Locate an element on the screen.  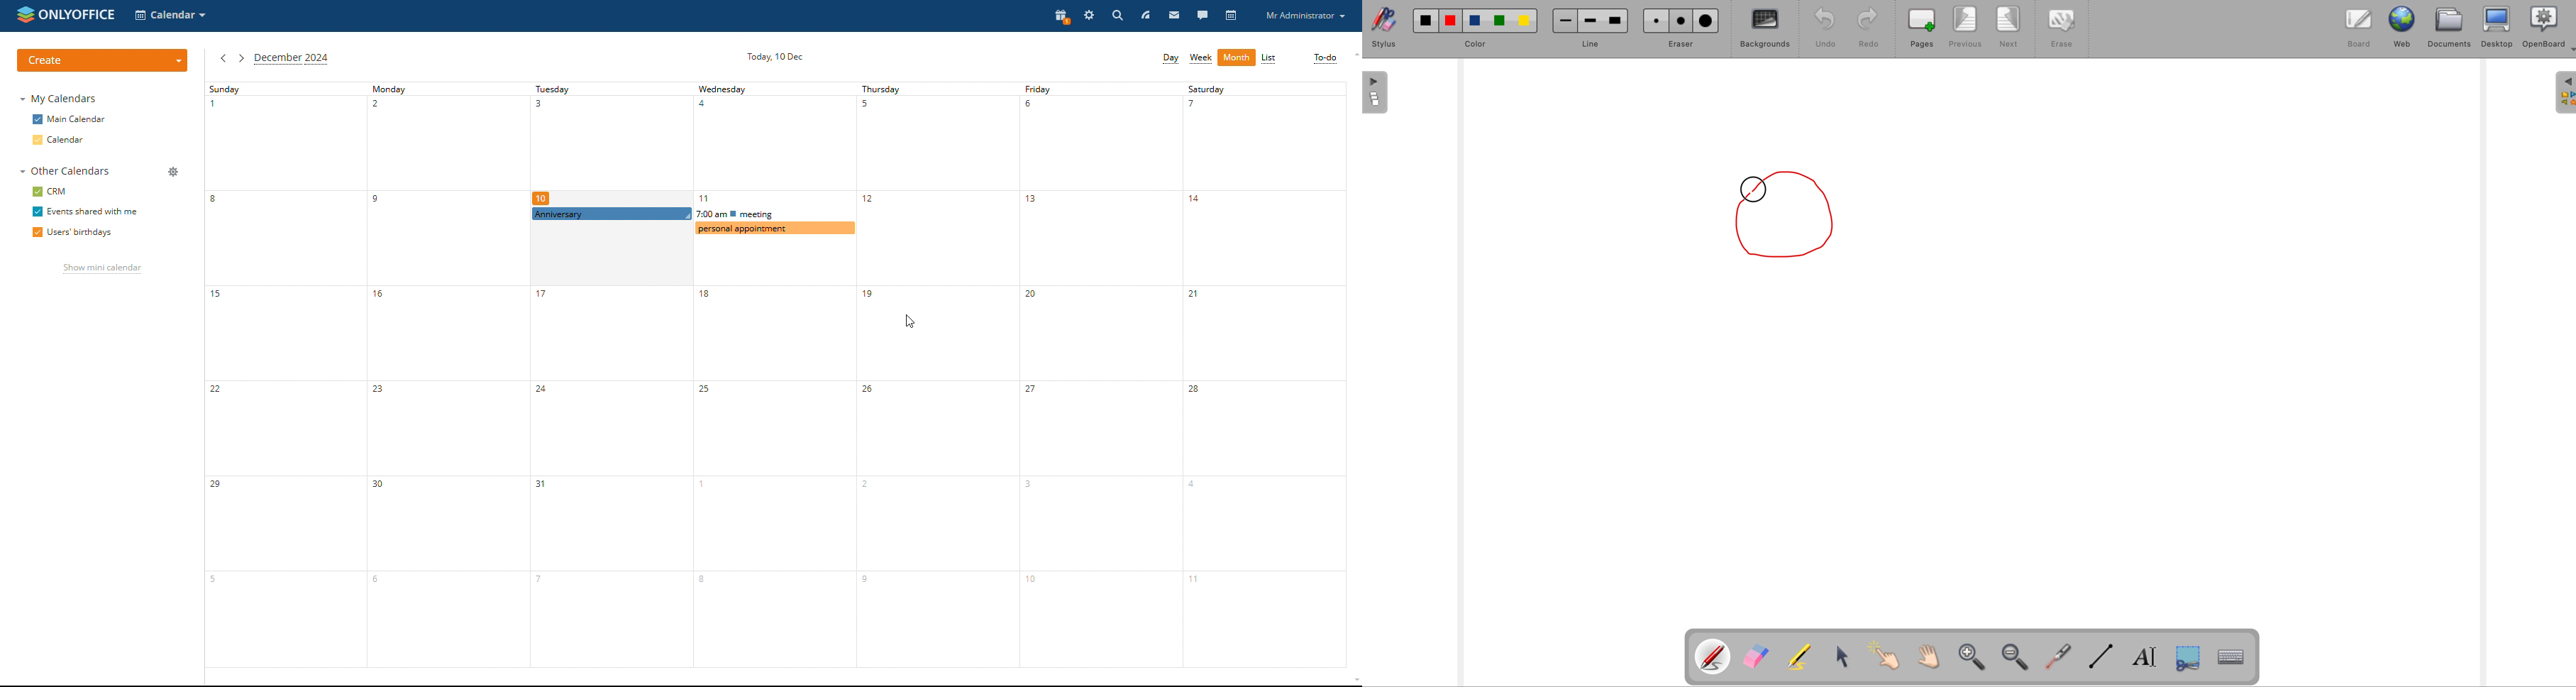
draw shape is located at coordinates (1792, 214).